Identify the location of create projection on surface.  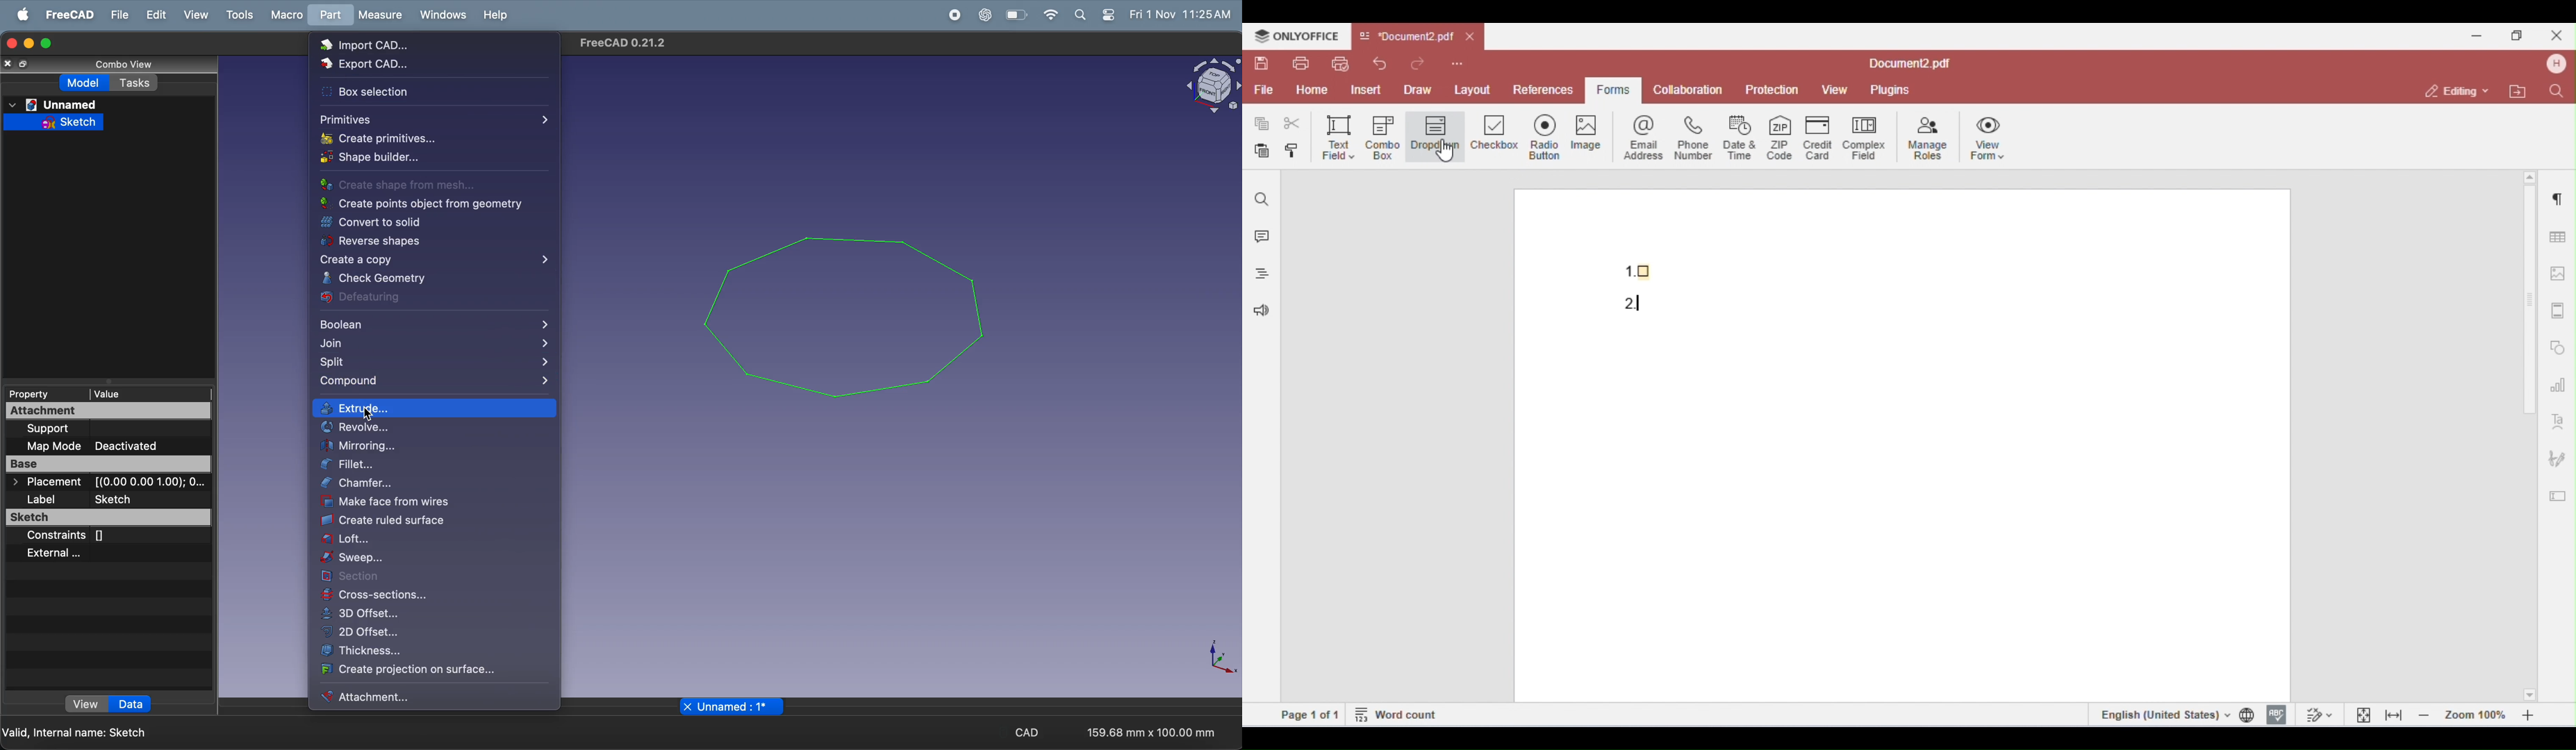
(419, 671).